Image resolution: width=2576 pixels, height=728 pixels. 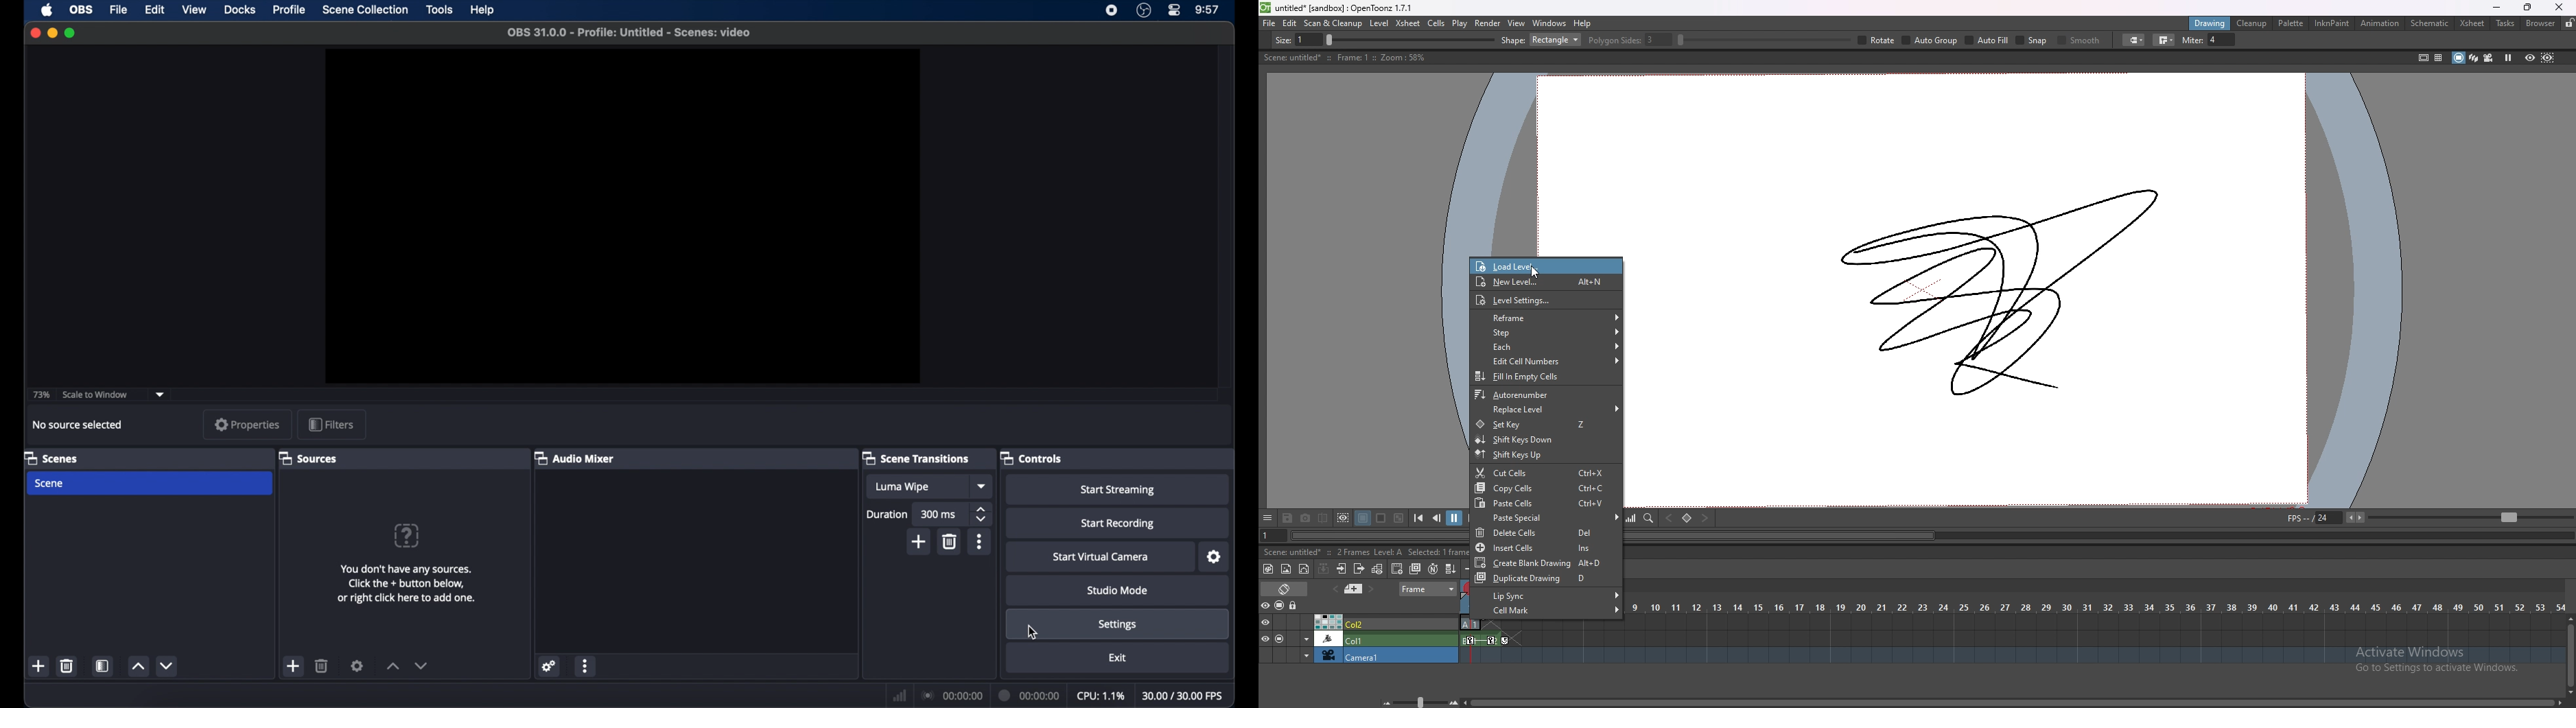 I want to click on scene transitions, so click(x=917, y=458).